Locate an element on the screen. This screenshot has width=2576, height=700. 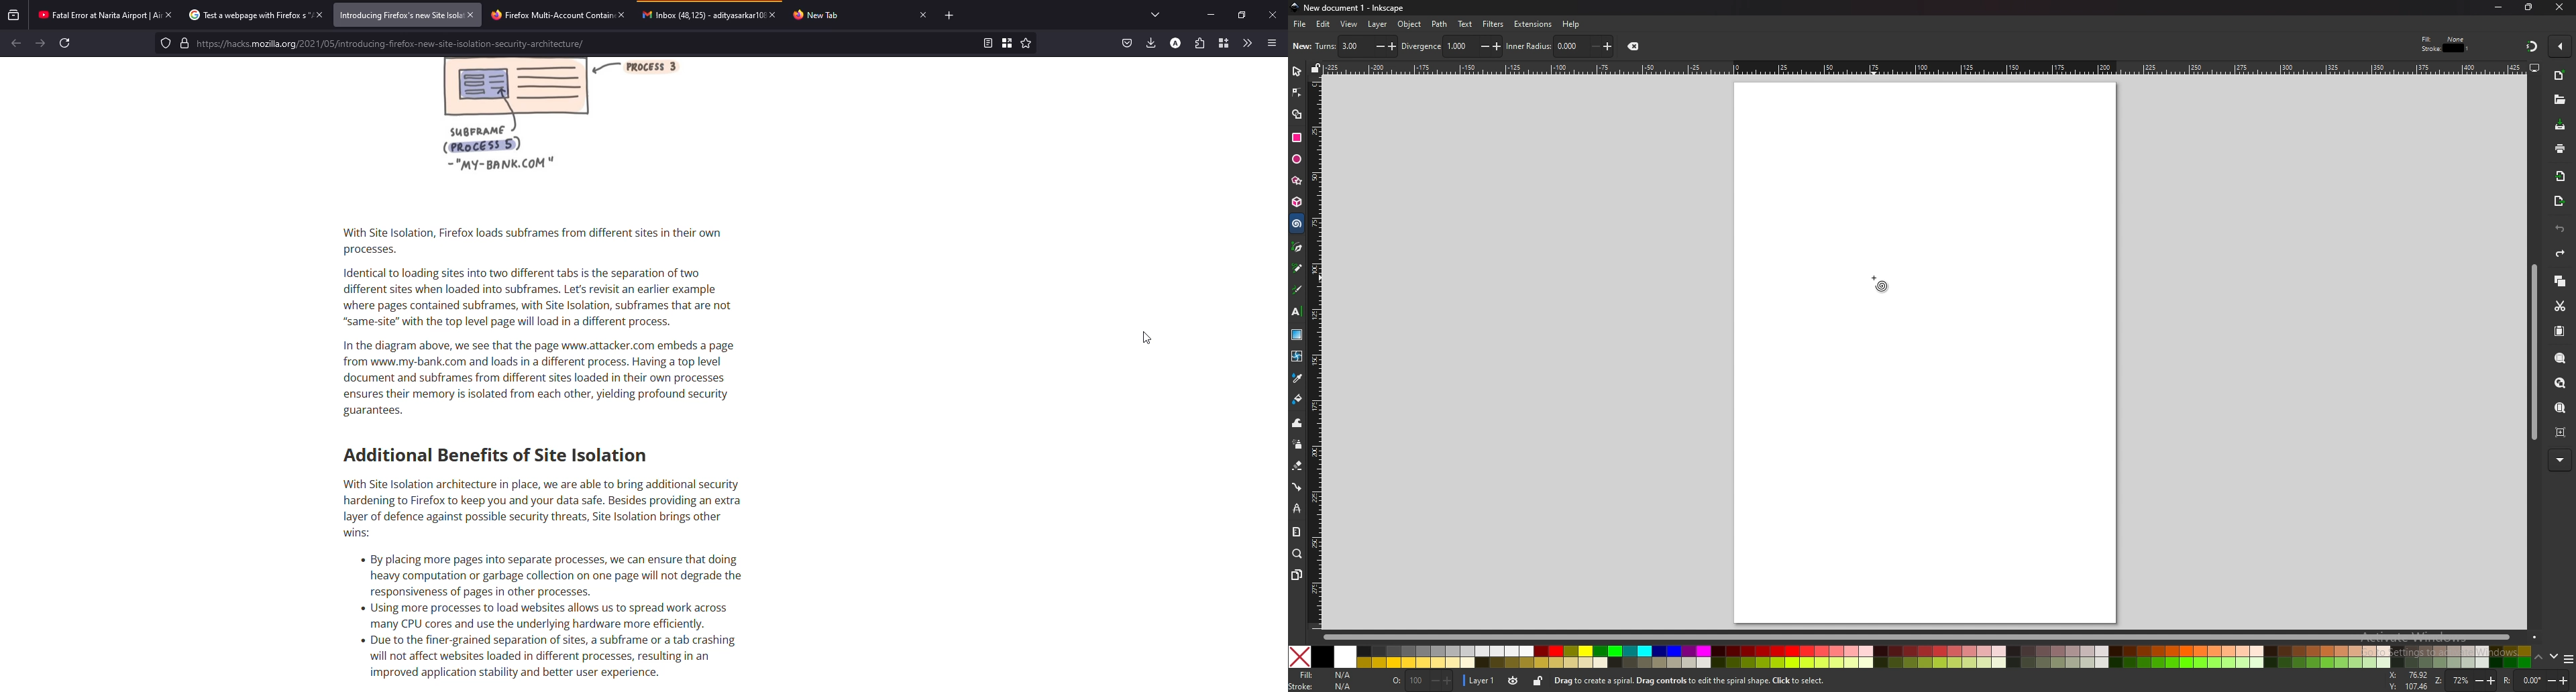
close is located at coordinates (922, 14).